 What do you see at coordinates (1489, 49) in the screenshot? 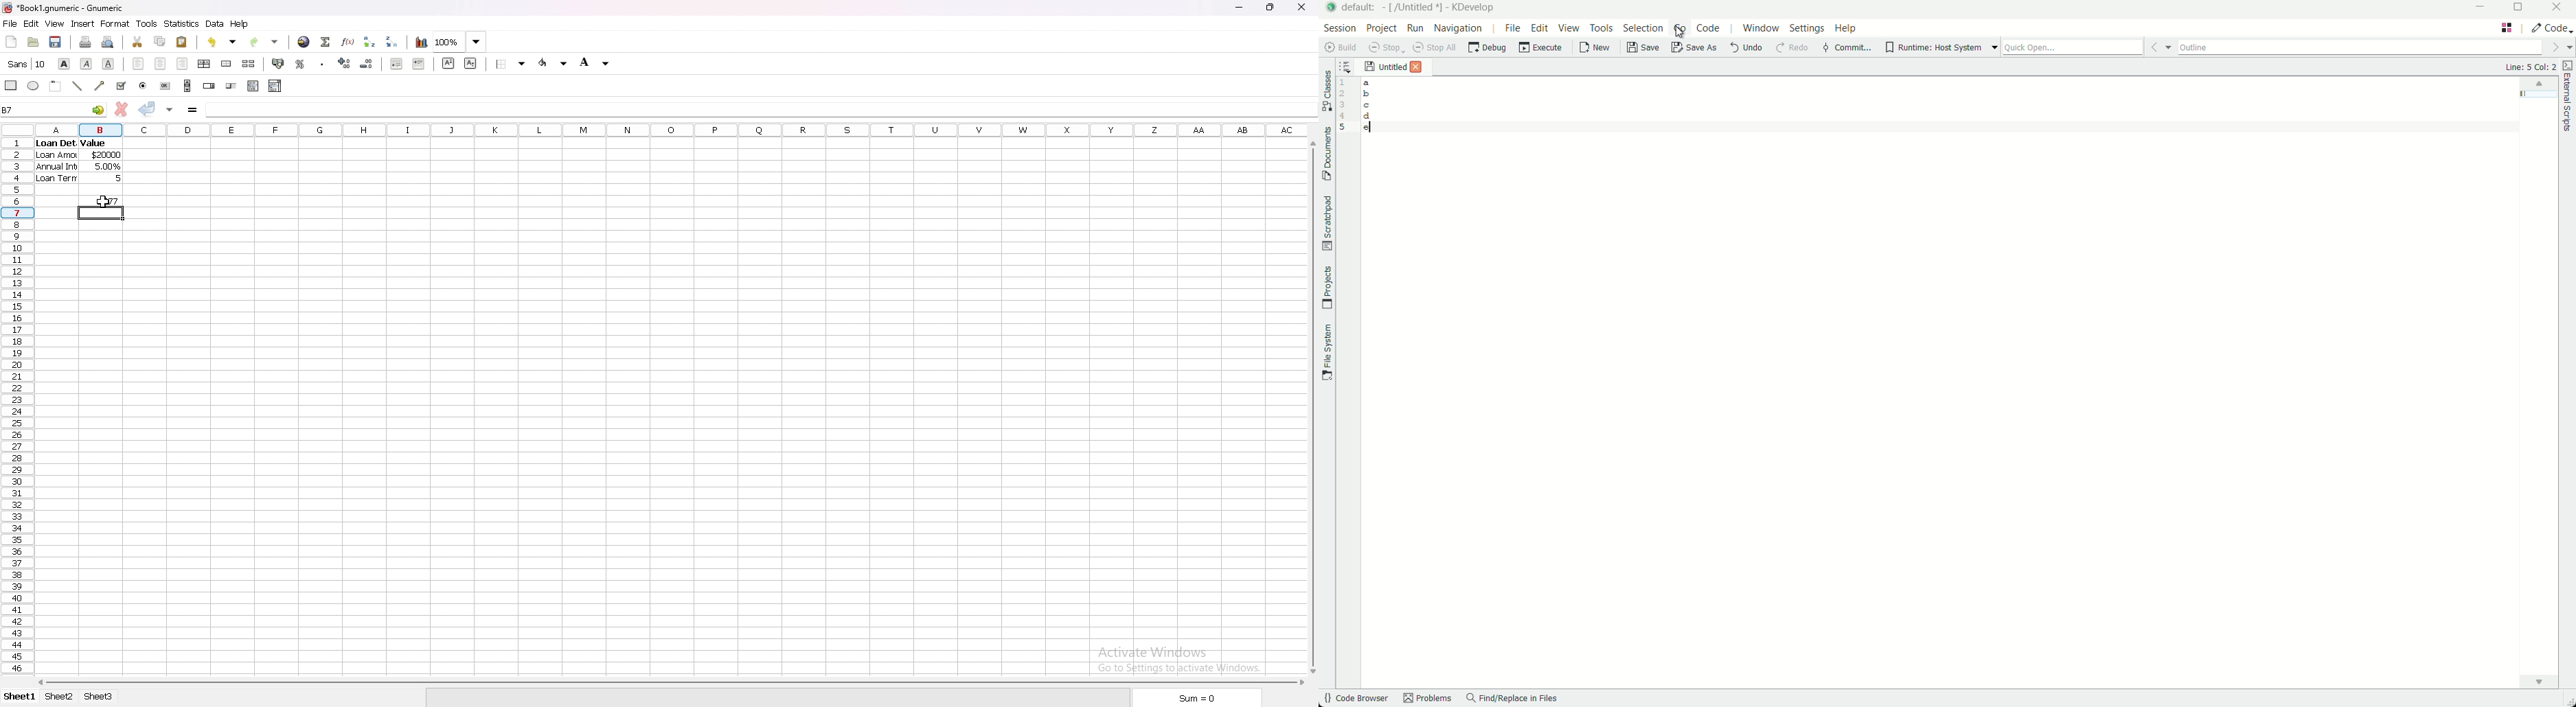
I see `debug` at bounding box center [1489, 49].